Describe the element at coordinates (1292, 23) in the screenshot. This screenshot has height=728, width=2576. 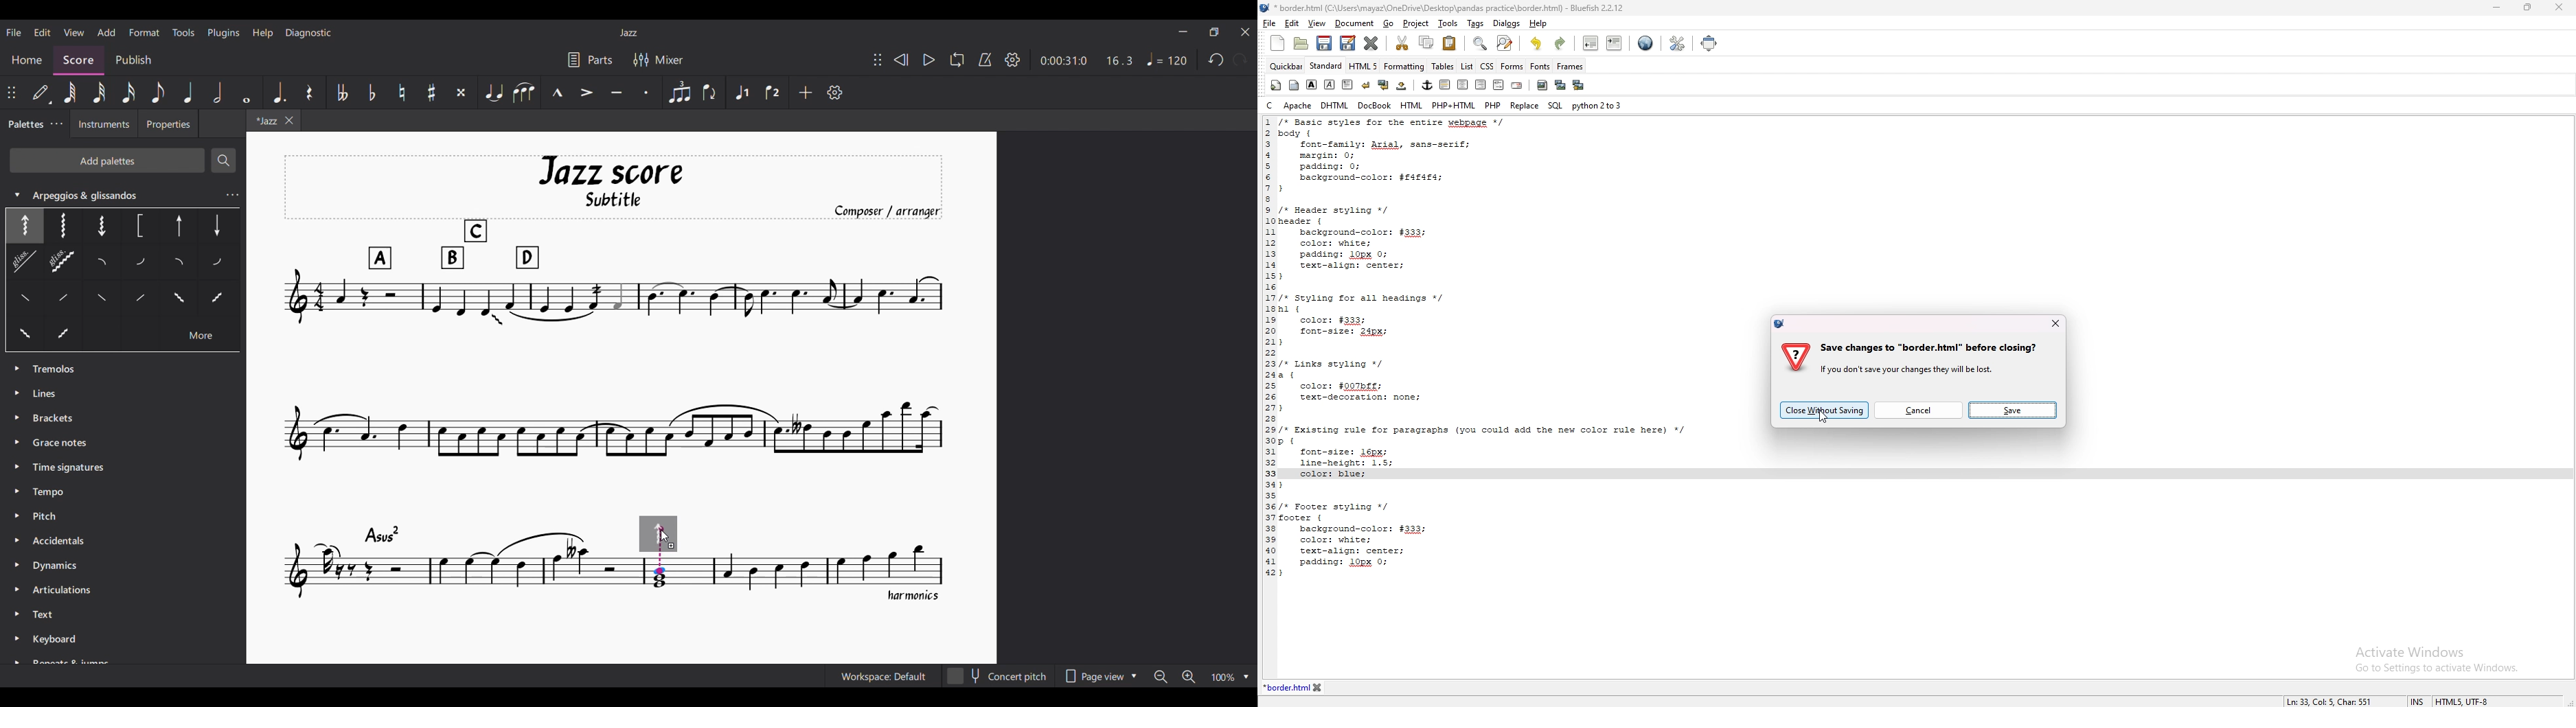
I see `edit` at that location.